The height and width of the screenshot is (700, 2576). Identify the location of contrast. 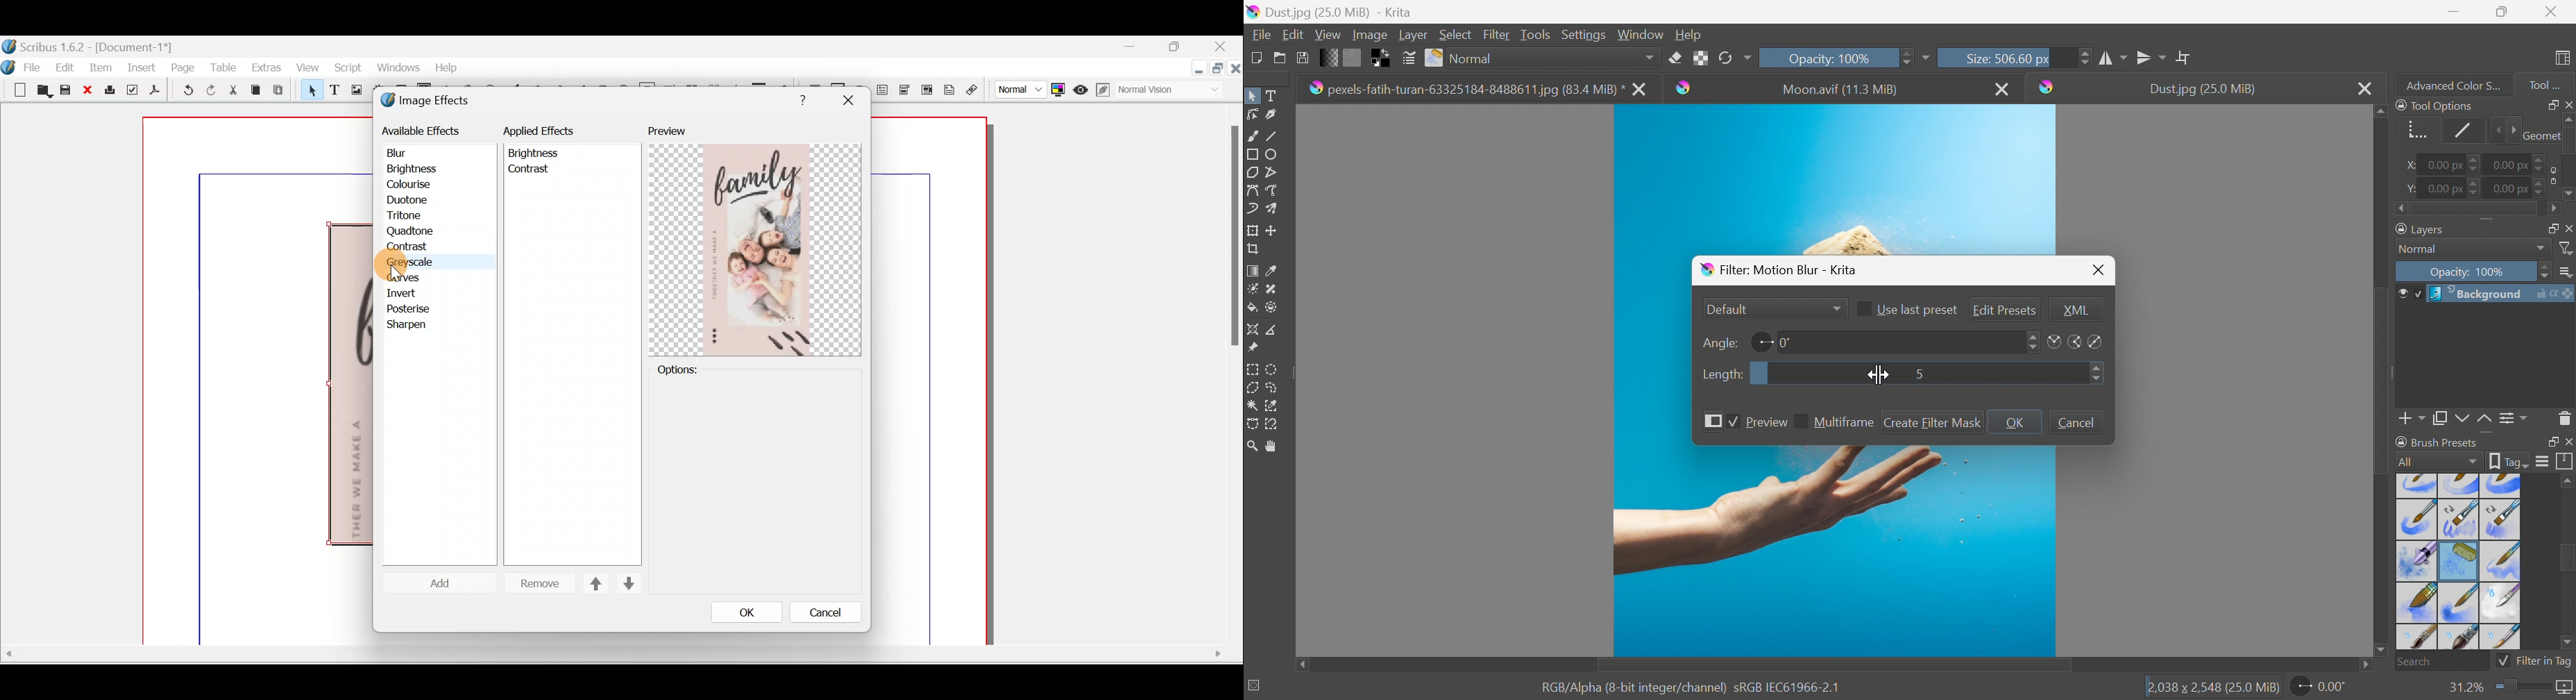
(530, 172).